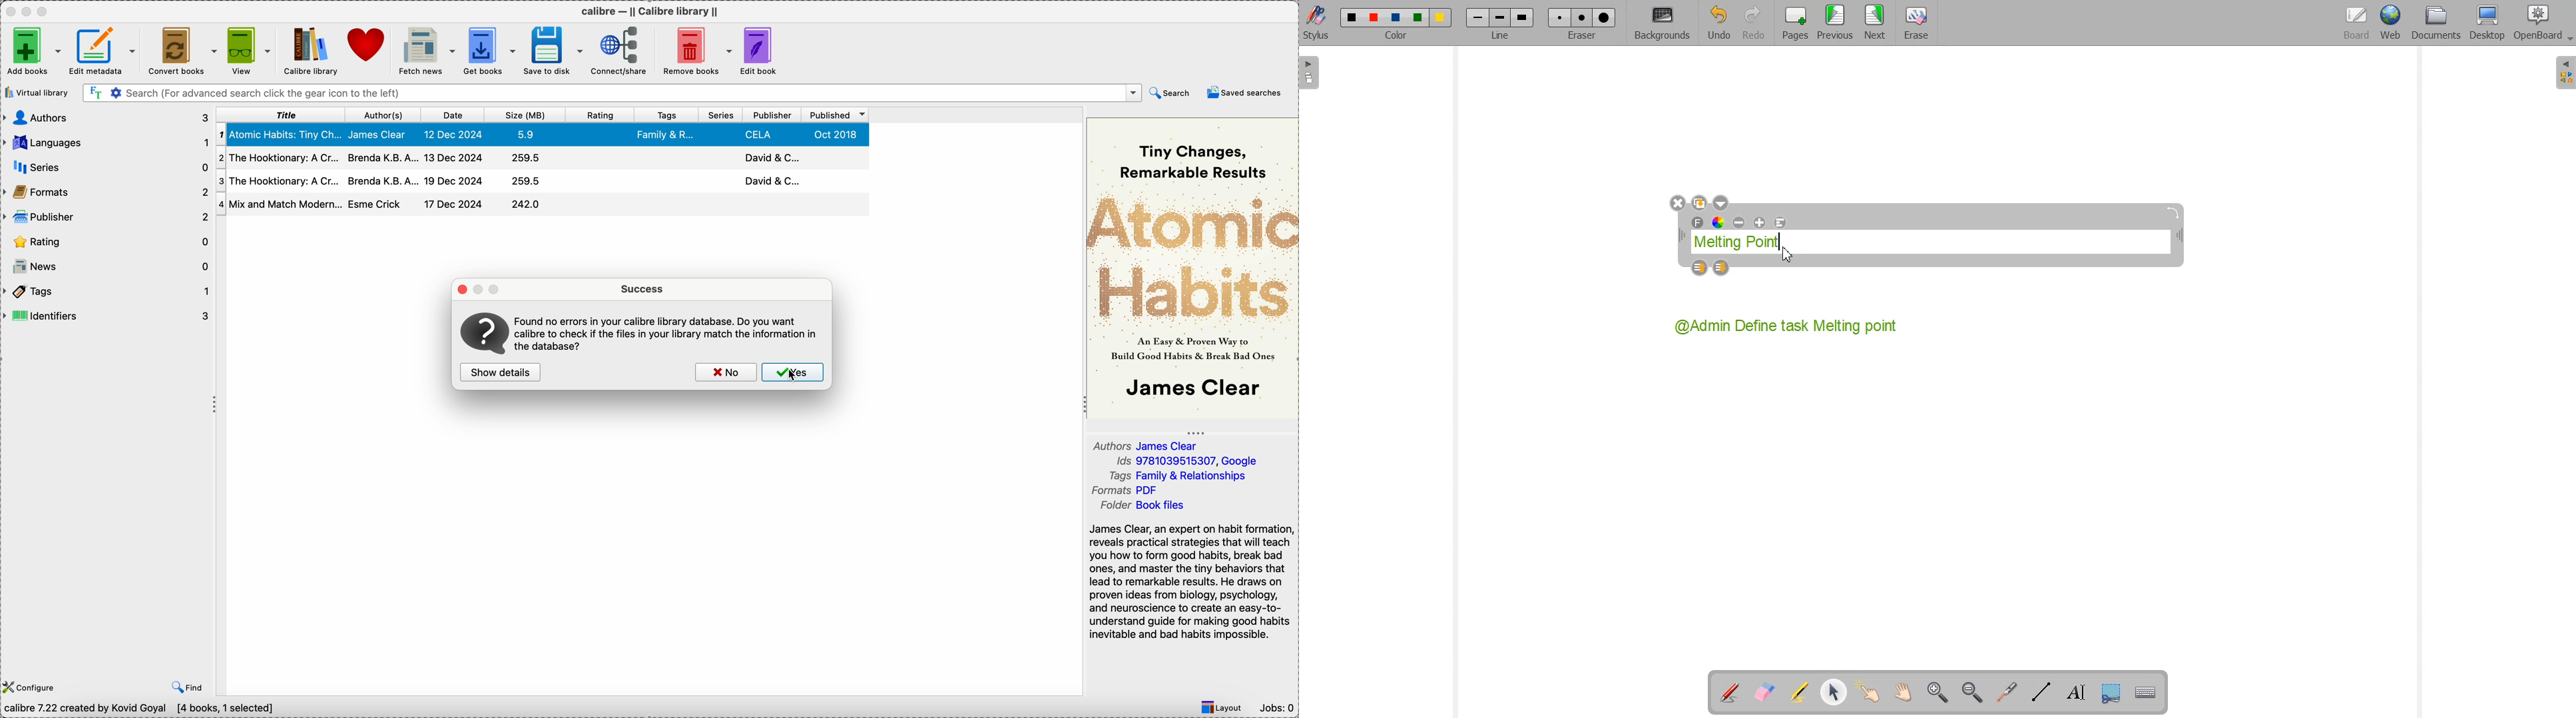 This screenshot has width=2576, height=728. I want to click on show details, so click(503, 371).